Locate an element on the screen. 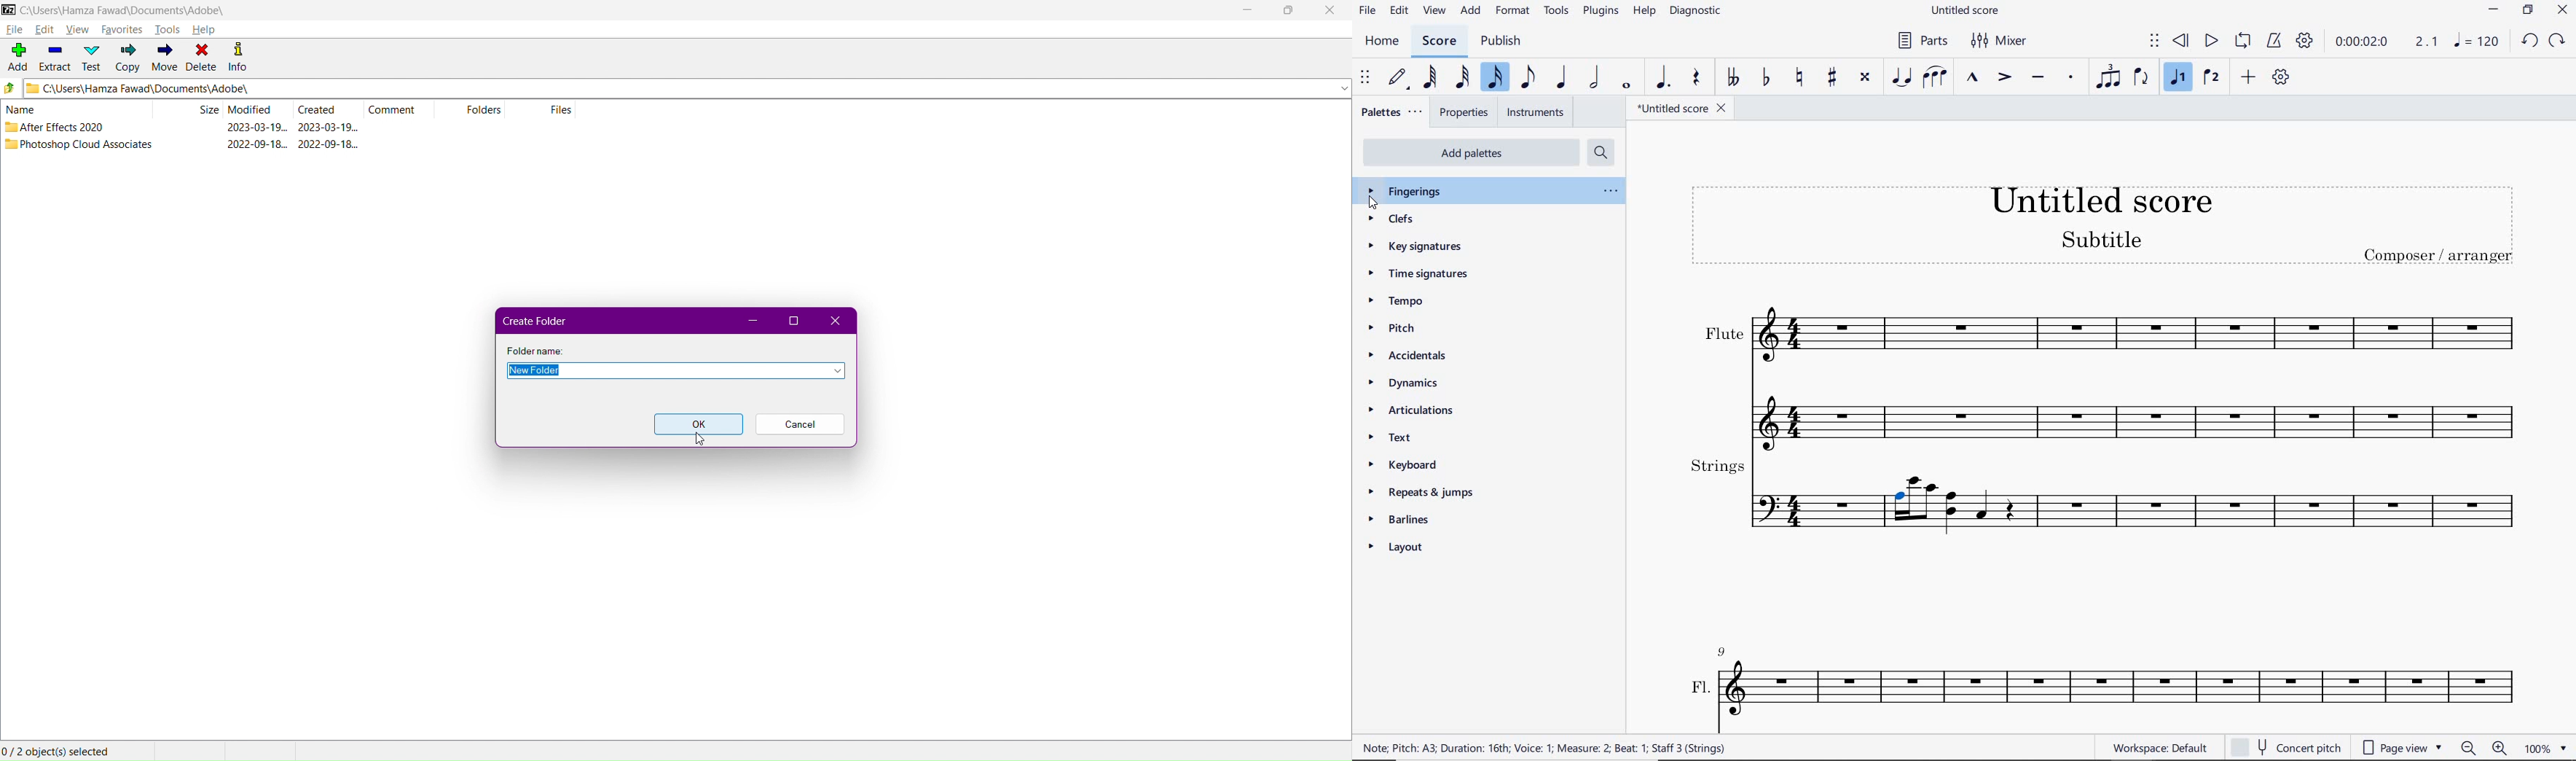  Add is located at coordinates (15, 55).